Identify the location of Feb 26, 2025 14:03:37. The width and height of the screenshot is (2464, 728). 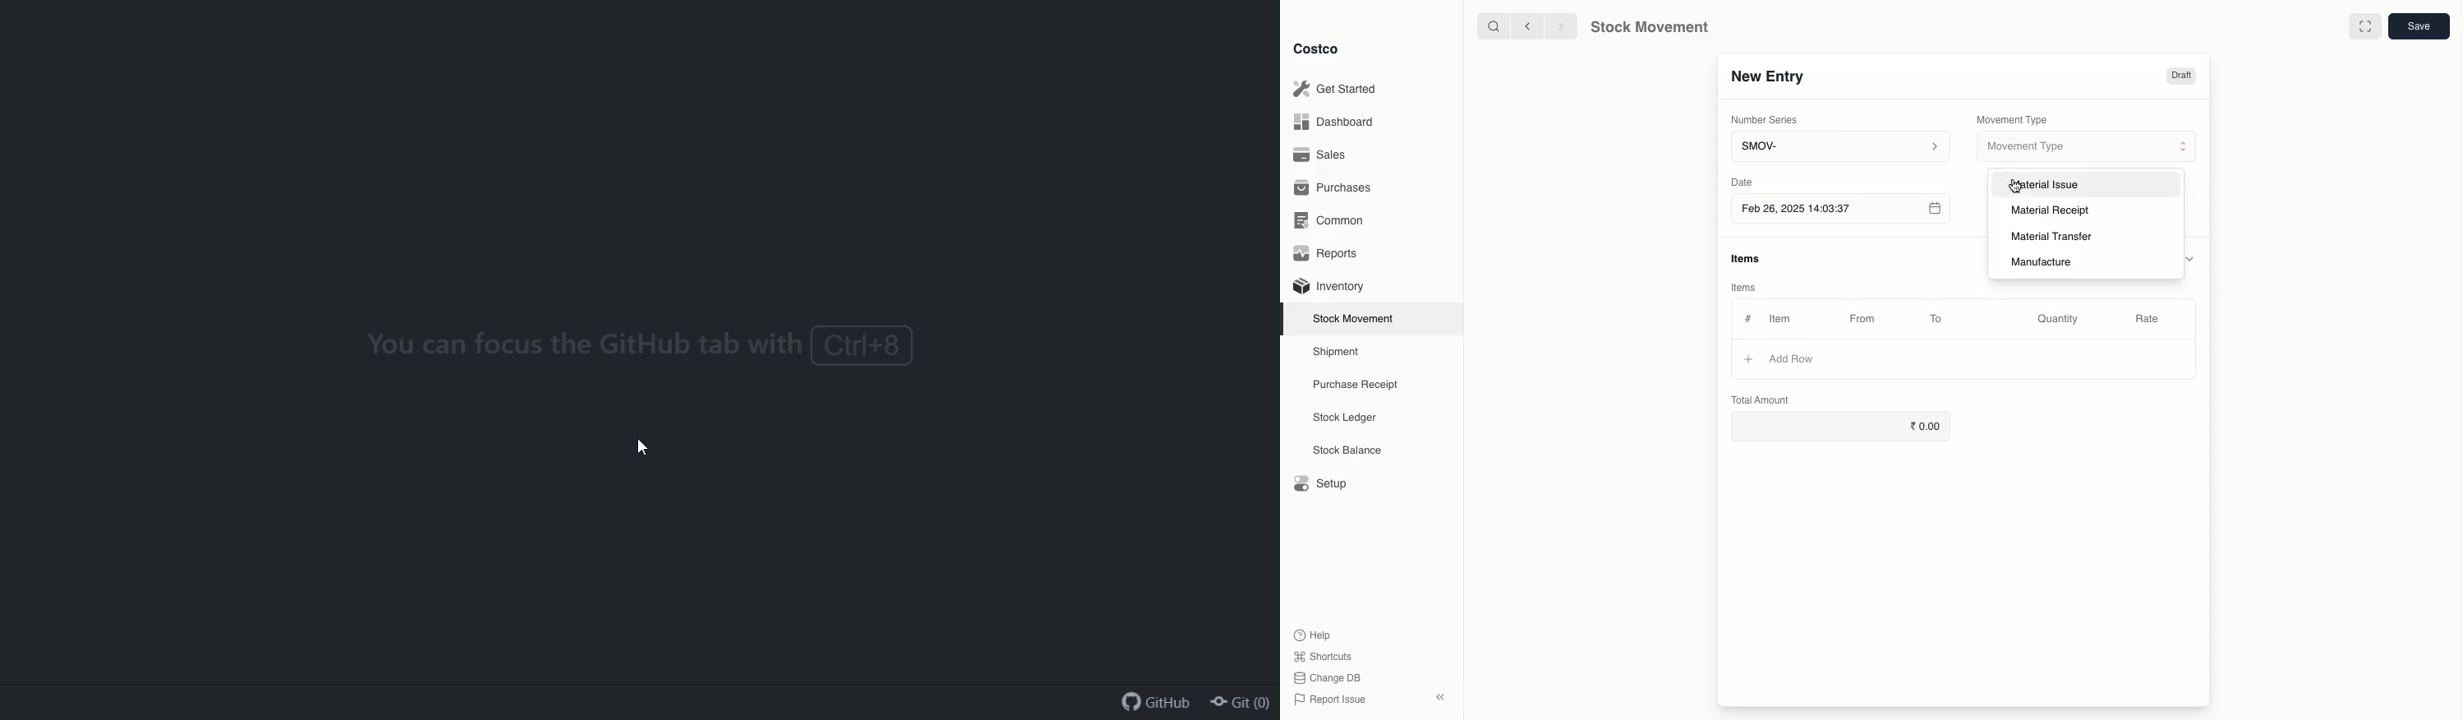
(1840, 210).